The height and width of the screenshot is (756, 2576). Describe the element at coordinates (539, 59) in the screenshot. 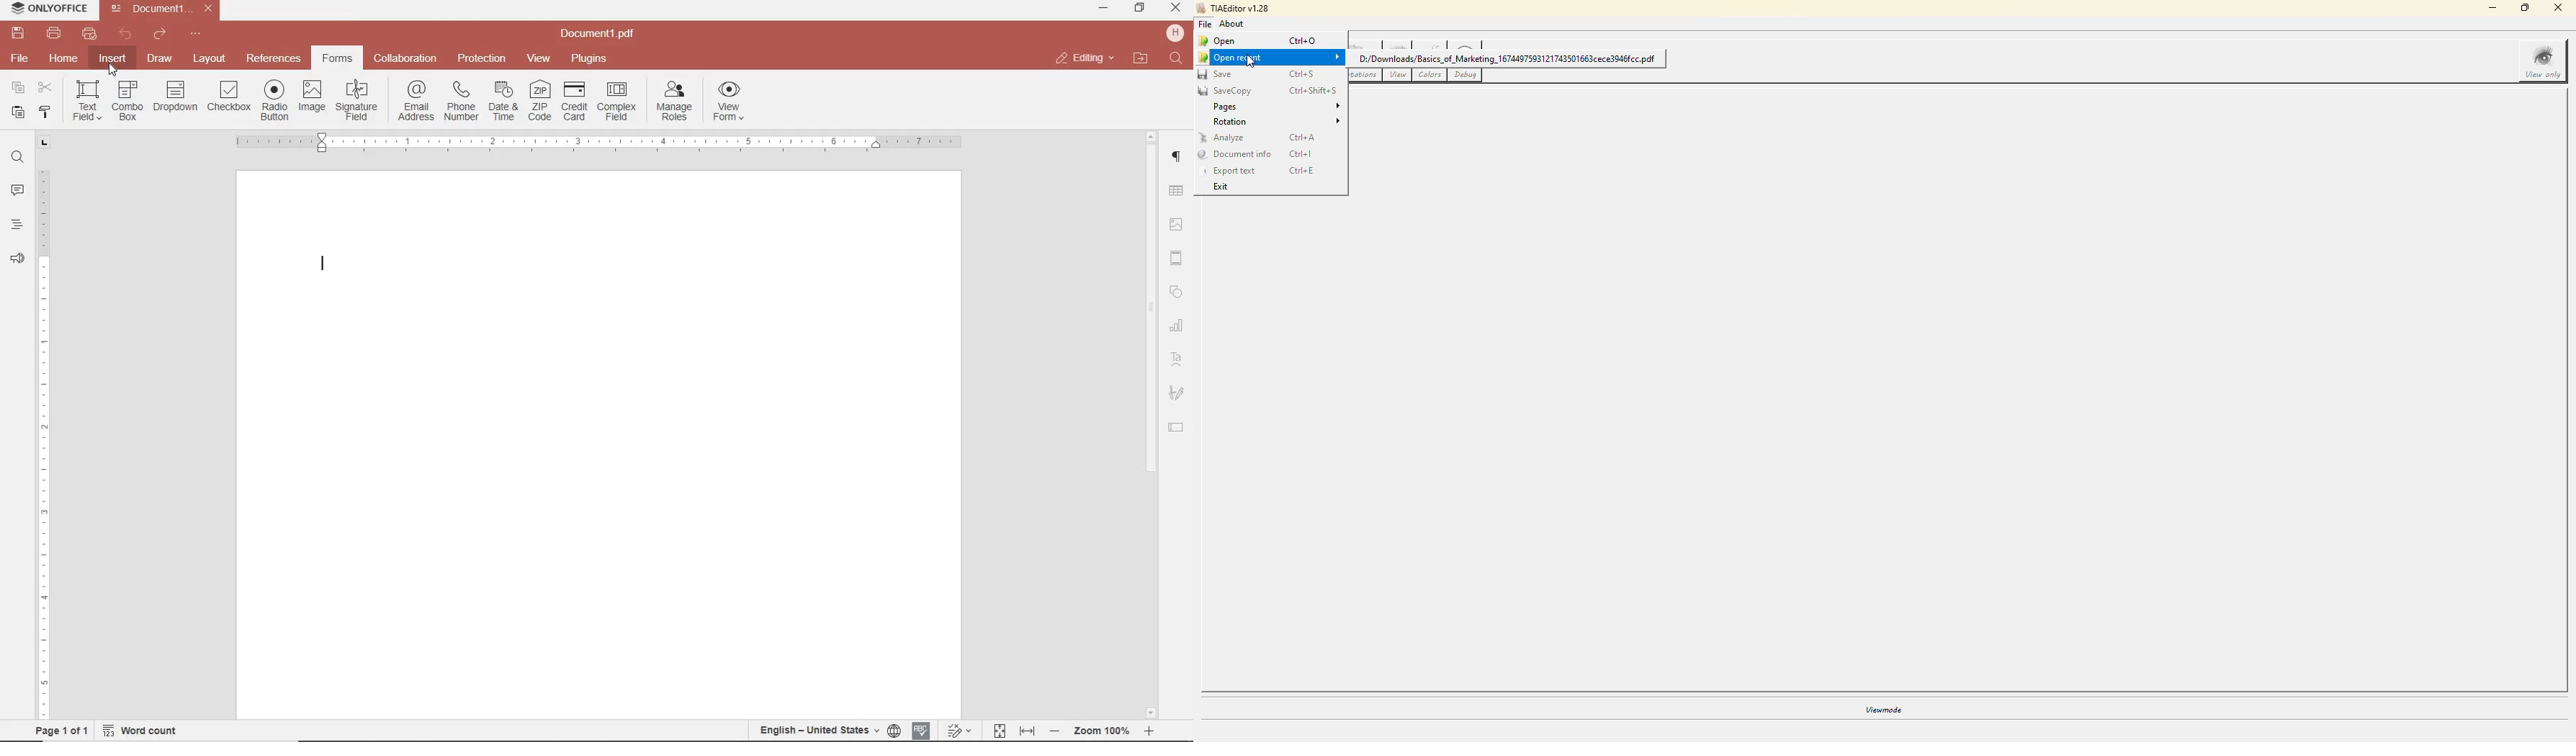

I see `view` at that location.